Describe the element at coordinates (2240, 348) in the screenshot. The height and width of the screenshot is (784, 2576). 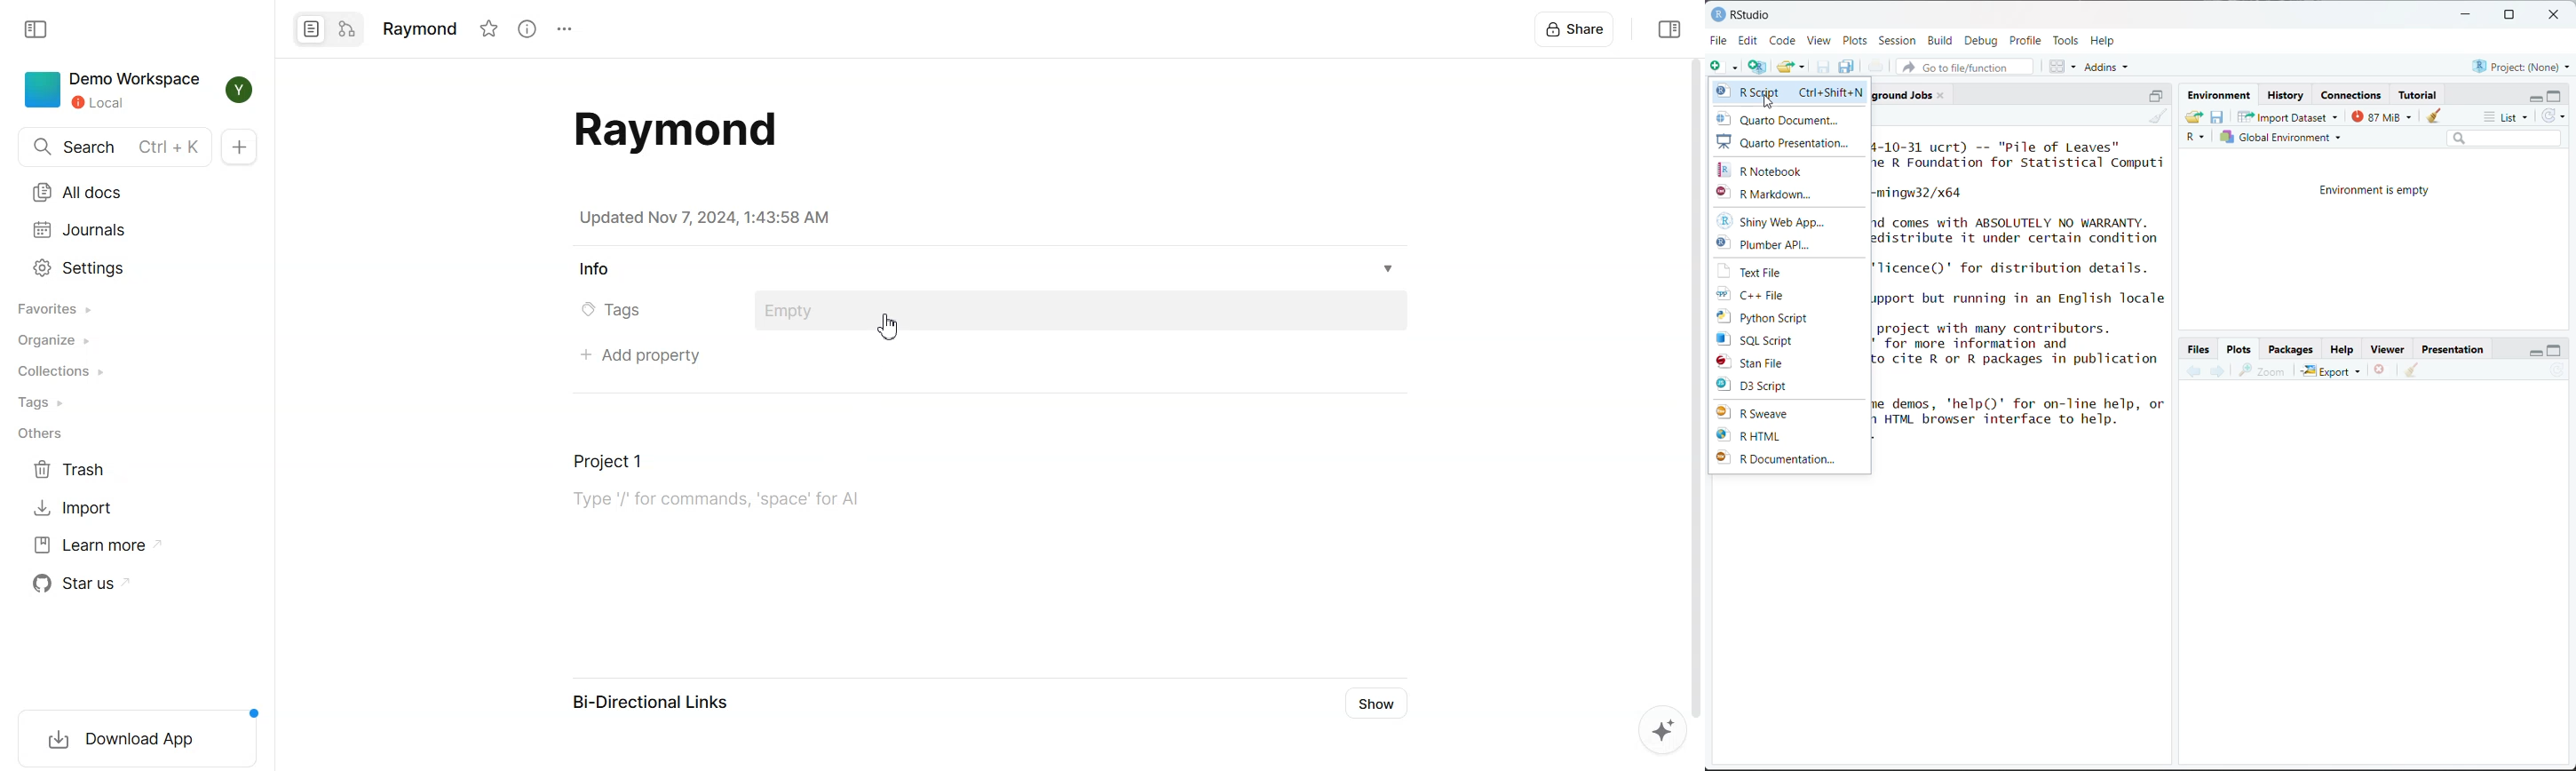
I see `Plots` at that location.